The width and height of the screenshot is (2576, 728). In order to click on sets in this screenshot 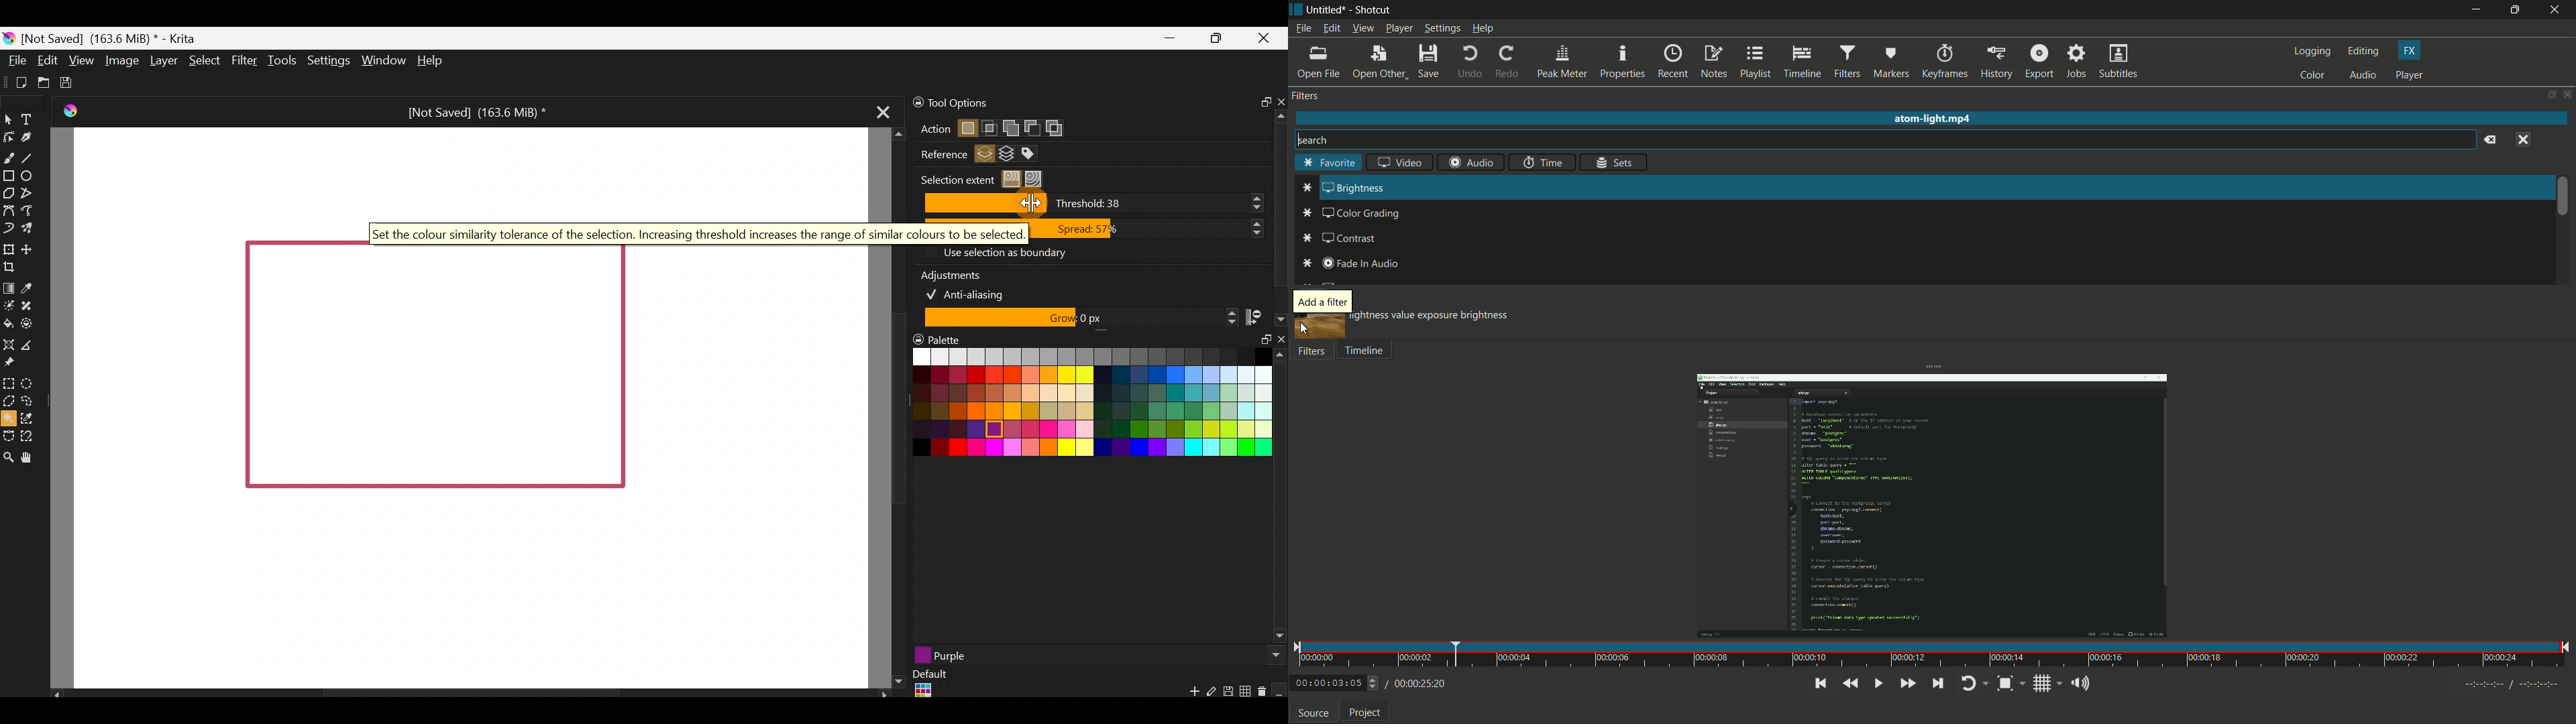, I will do `click(1615, 163)`.